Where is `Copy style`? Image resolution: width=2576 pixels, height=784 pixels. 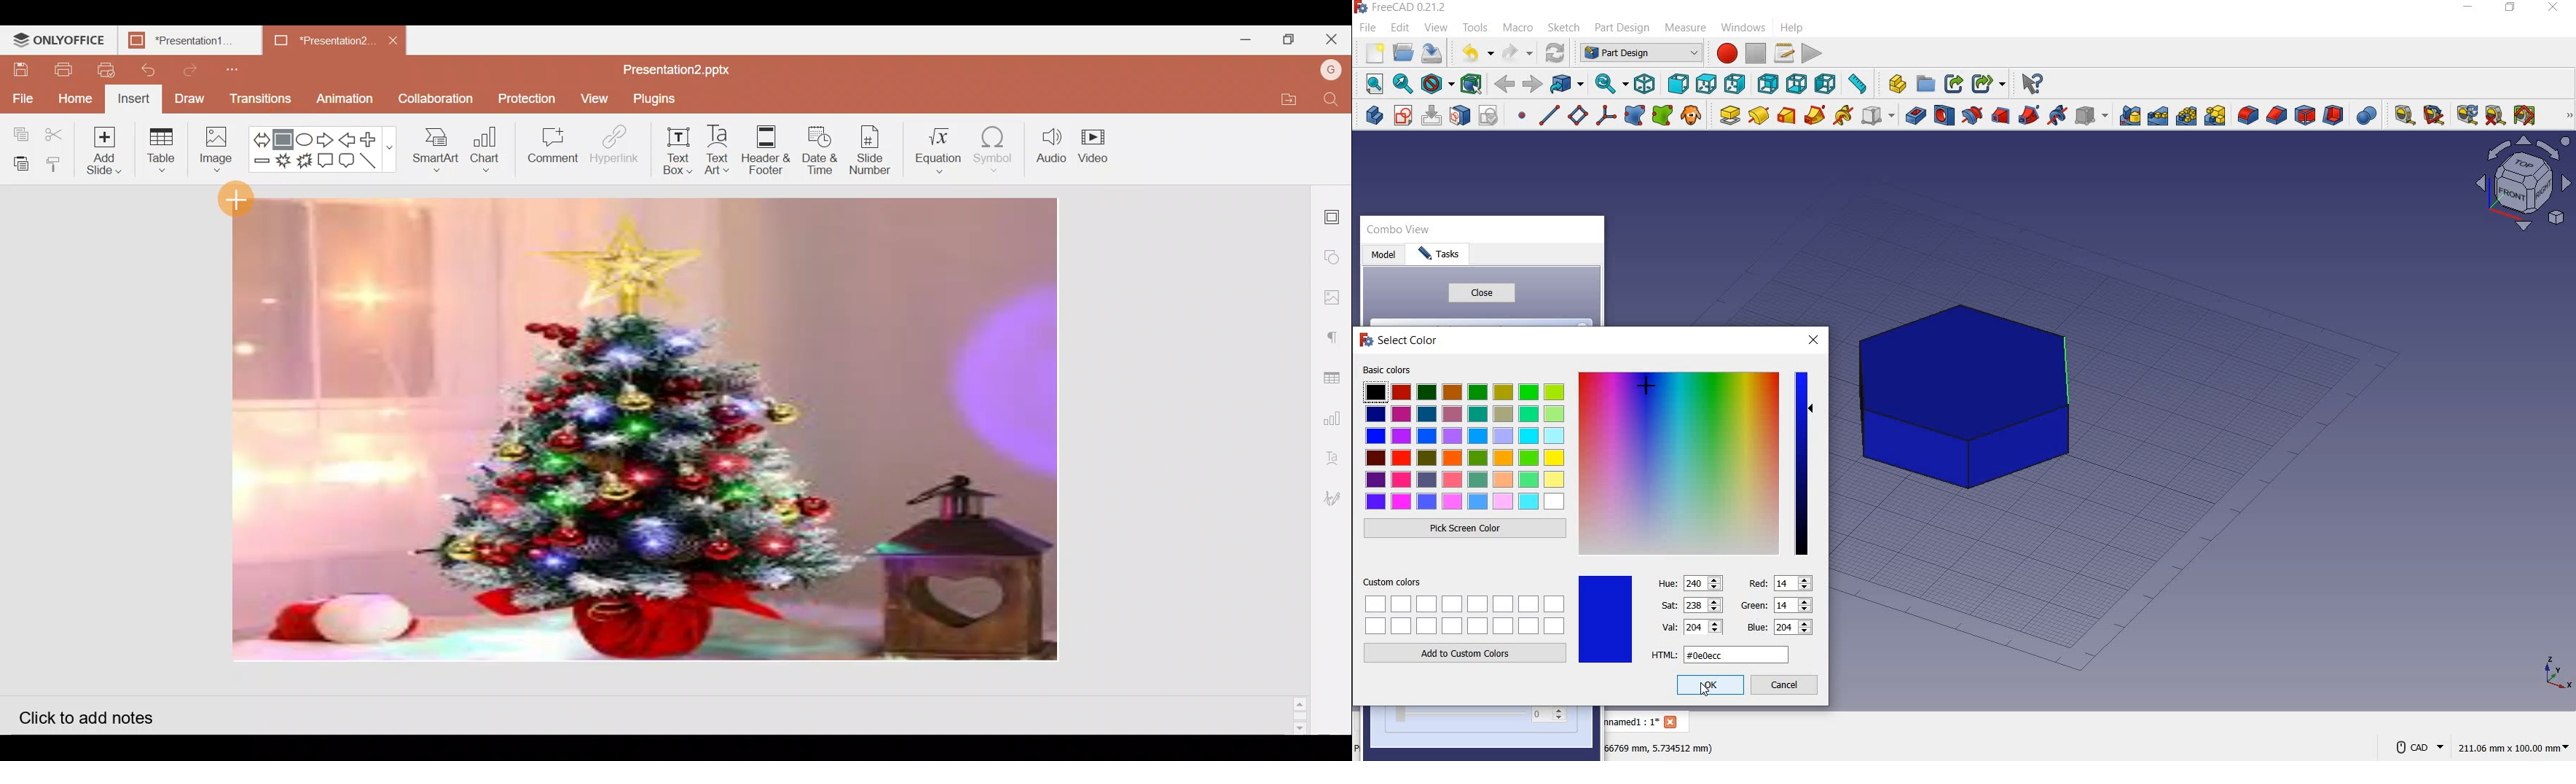
Copy style is located at coordinates (56, 163).